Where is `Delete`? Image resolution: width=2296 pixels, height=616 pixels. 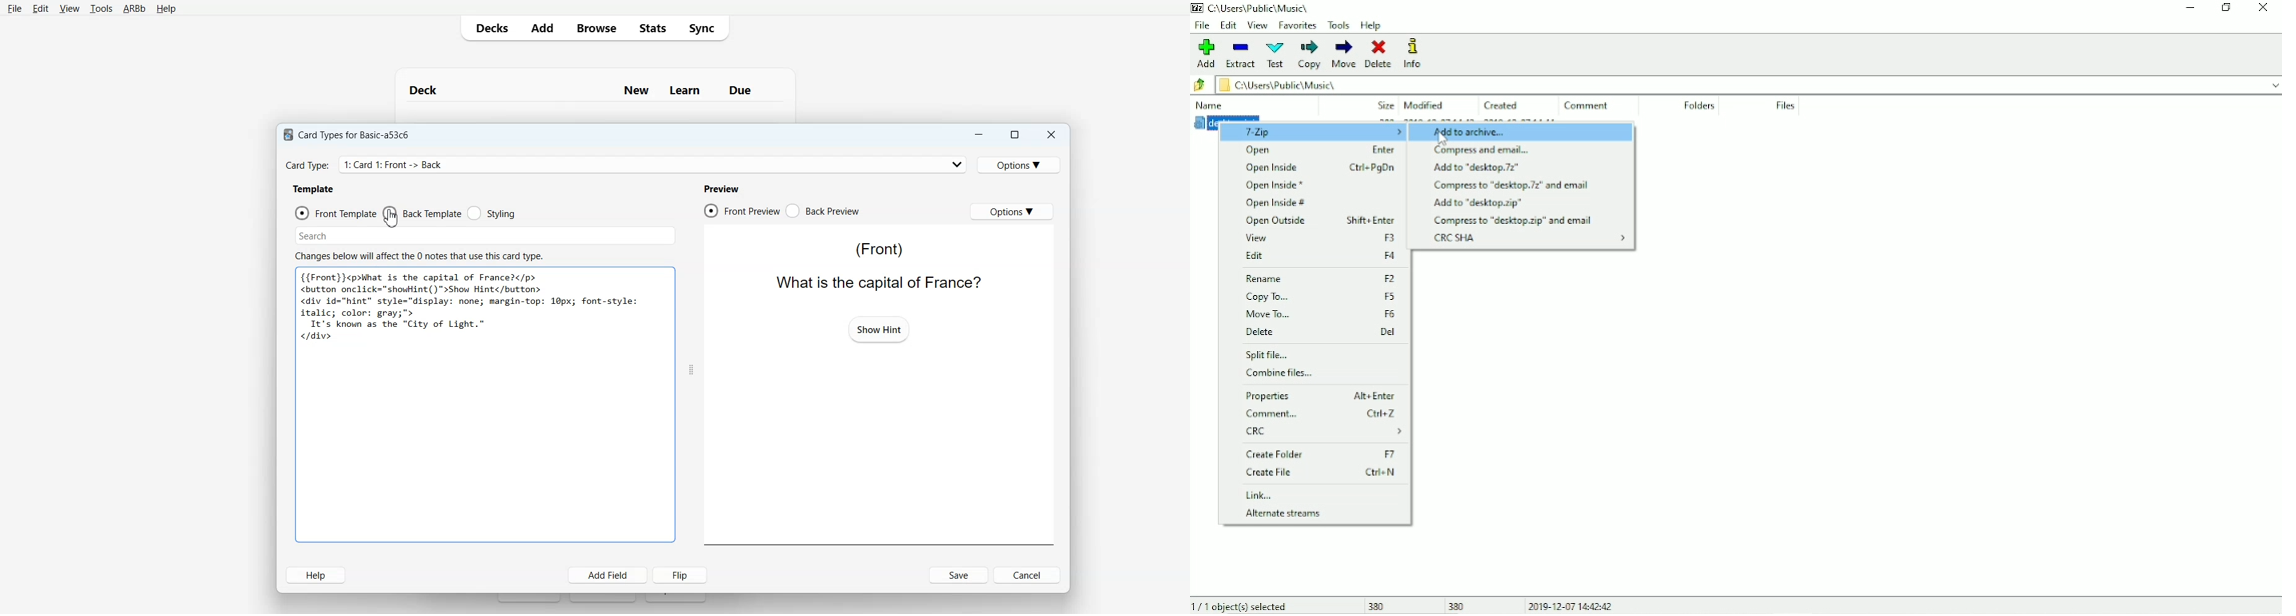 Delete is located at coordinates (1320, 332).